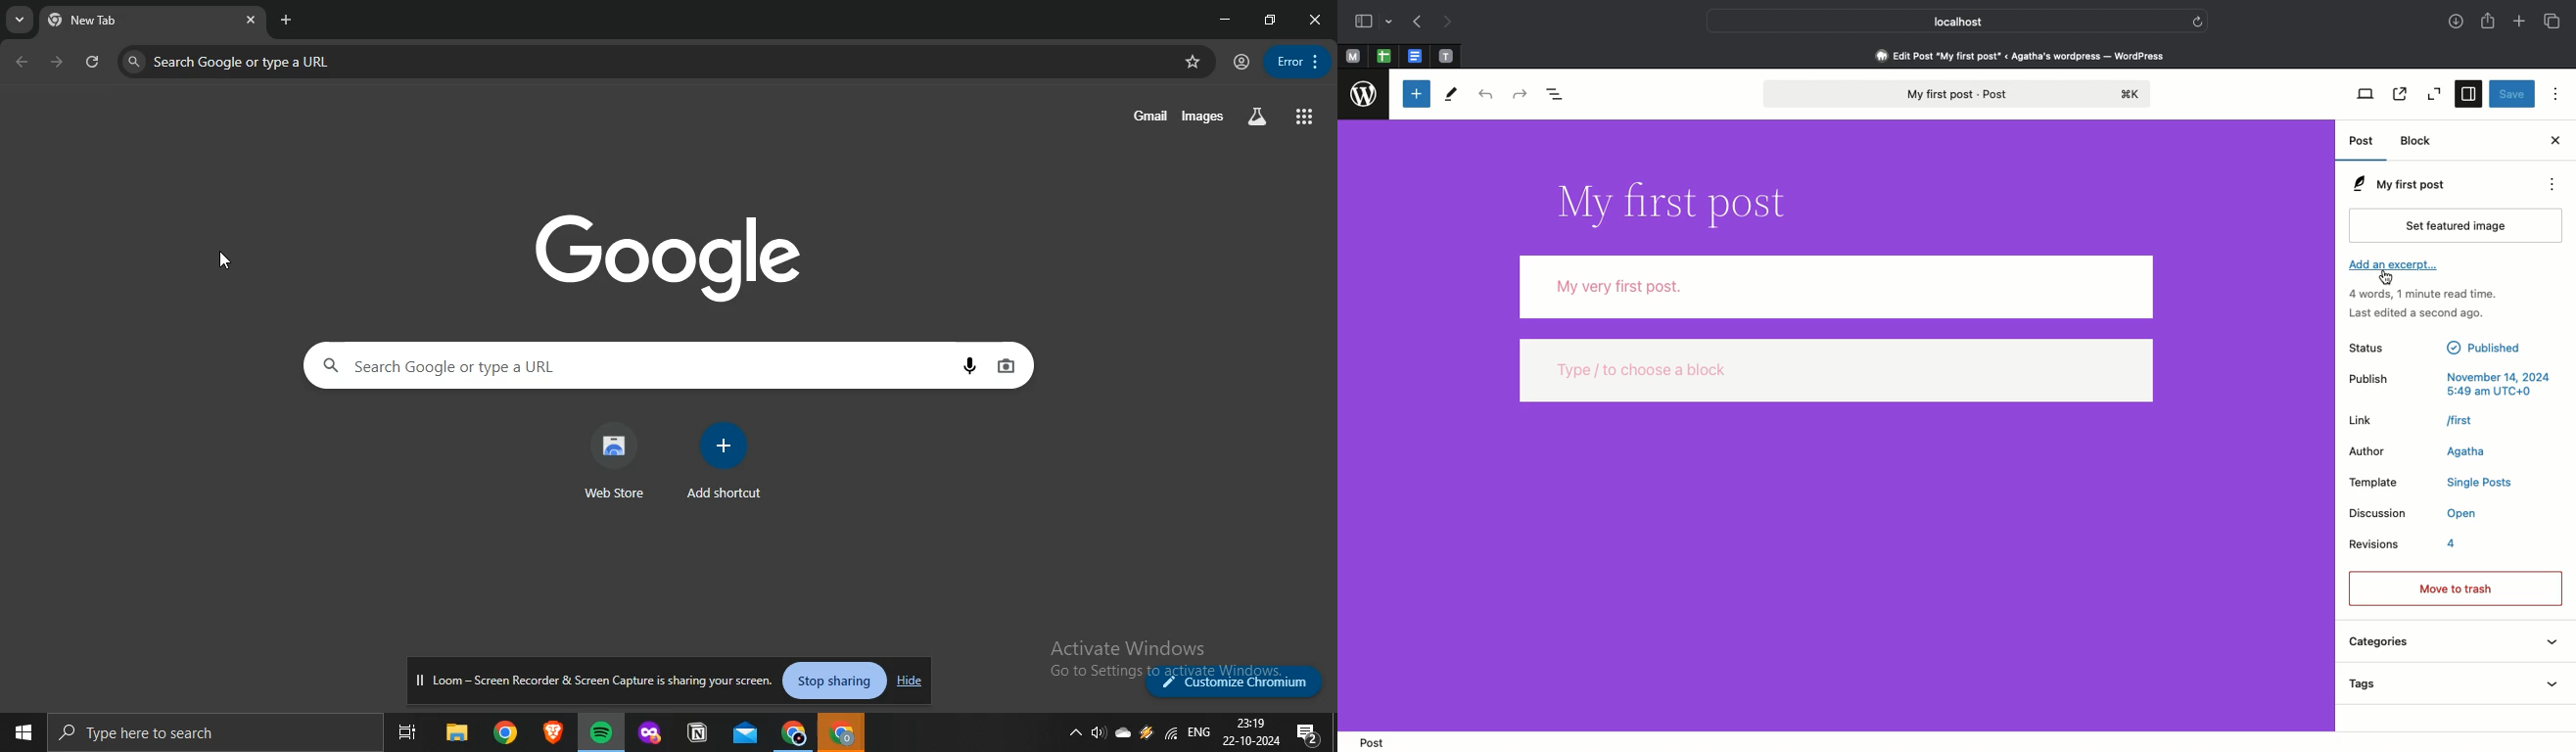 This screenshot has width=2576, height=756. Describe the element at coordinates (1072, 734) in the screenshot. I see `show hidden view` at that location.